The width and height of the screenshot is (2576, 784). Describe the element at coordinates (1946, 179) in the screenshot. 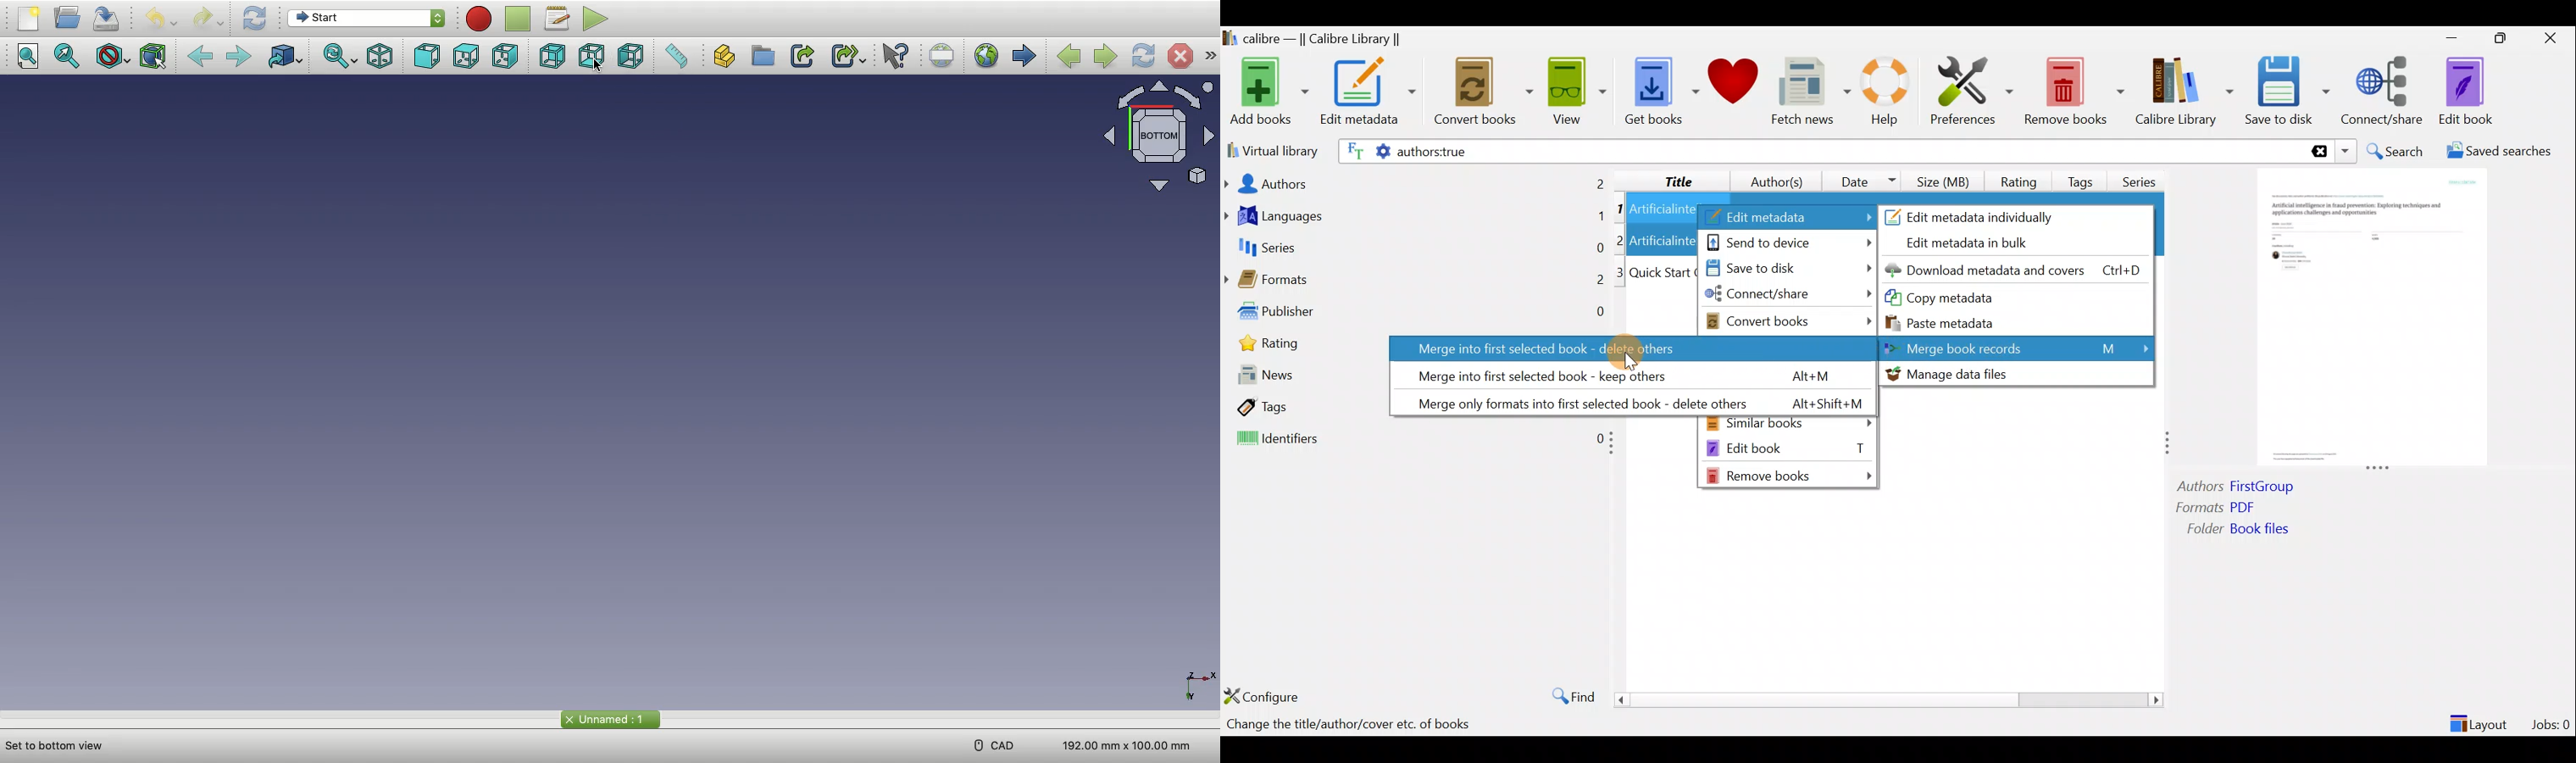

I see `Size` at that location.